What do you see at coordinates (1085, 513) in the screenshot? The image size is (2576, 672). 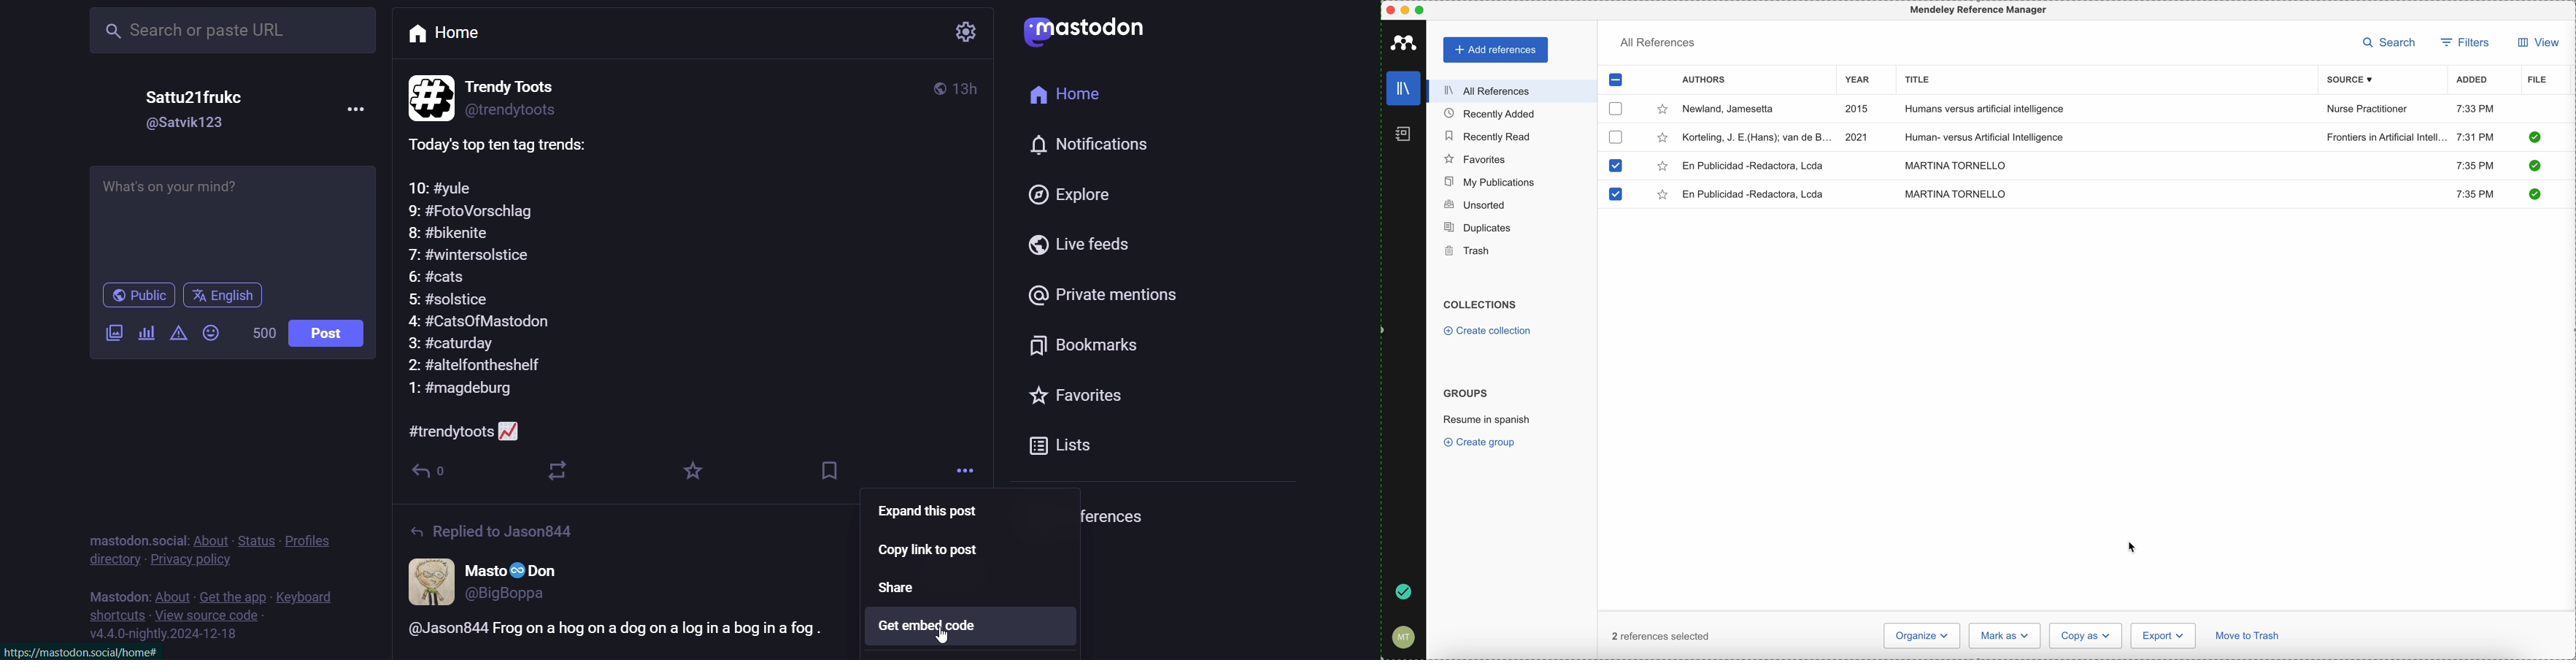 I see `preferences` at bounding box center [1085, 513].